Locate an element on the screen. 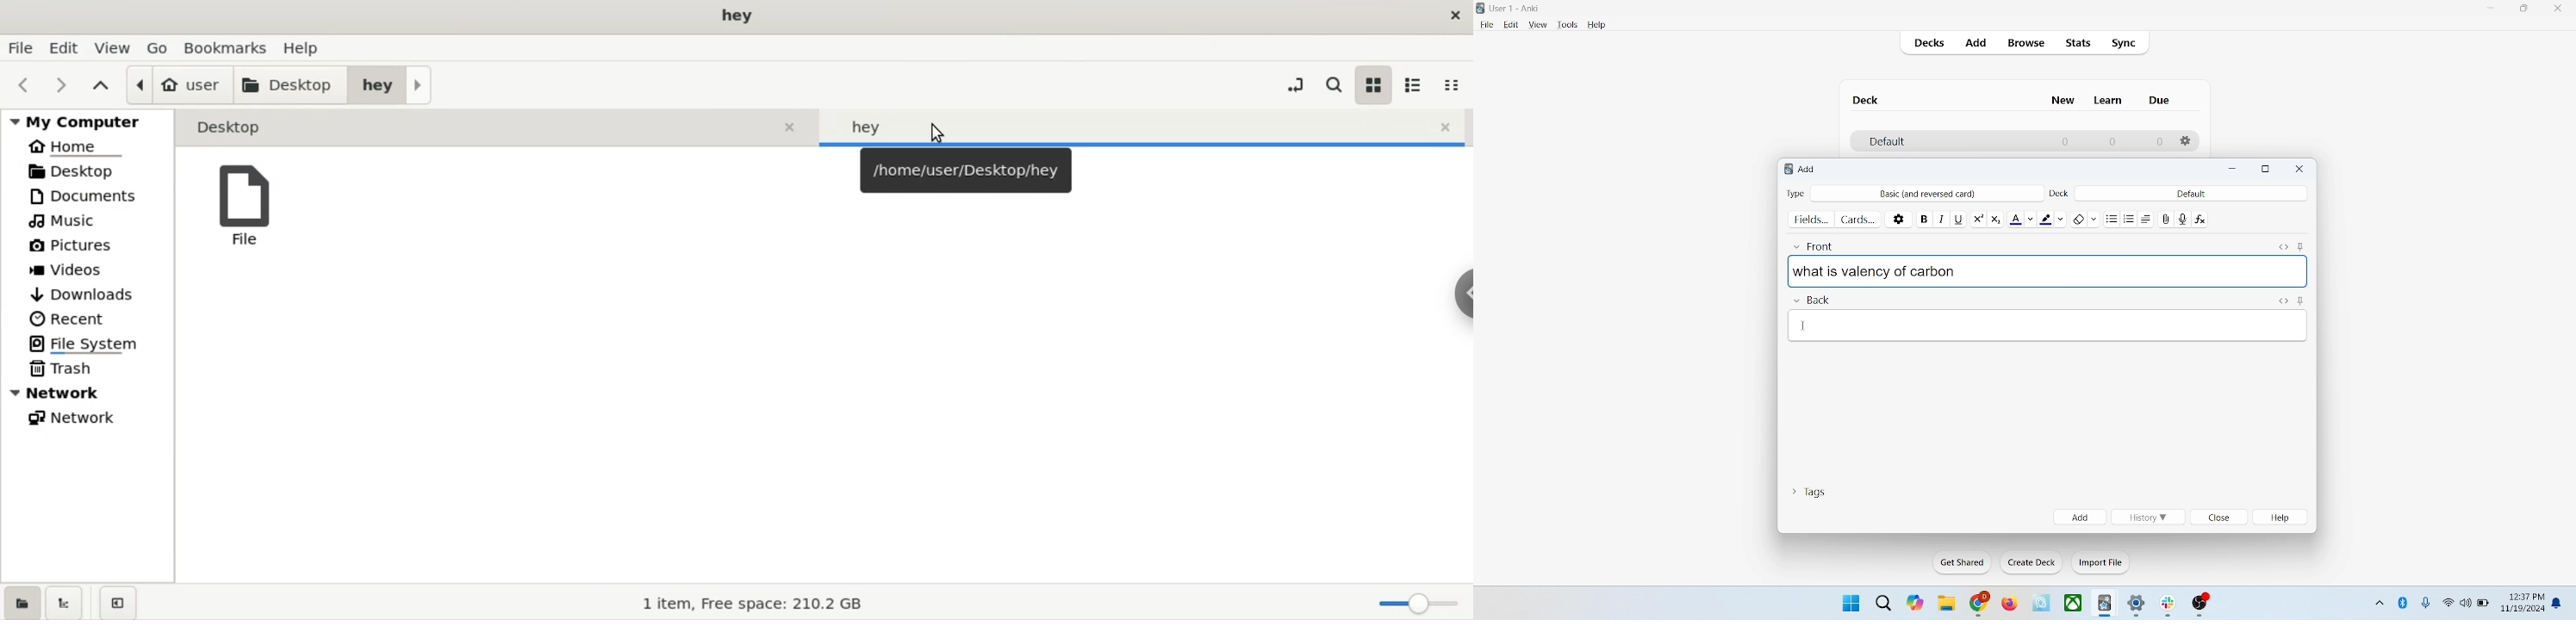  wifi is located at coordinates (2448, 602).